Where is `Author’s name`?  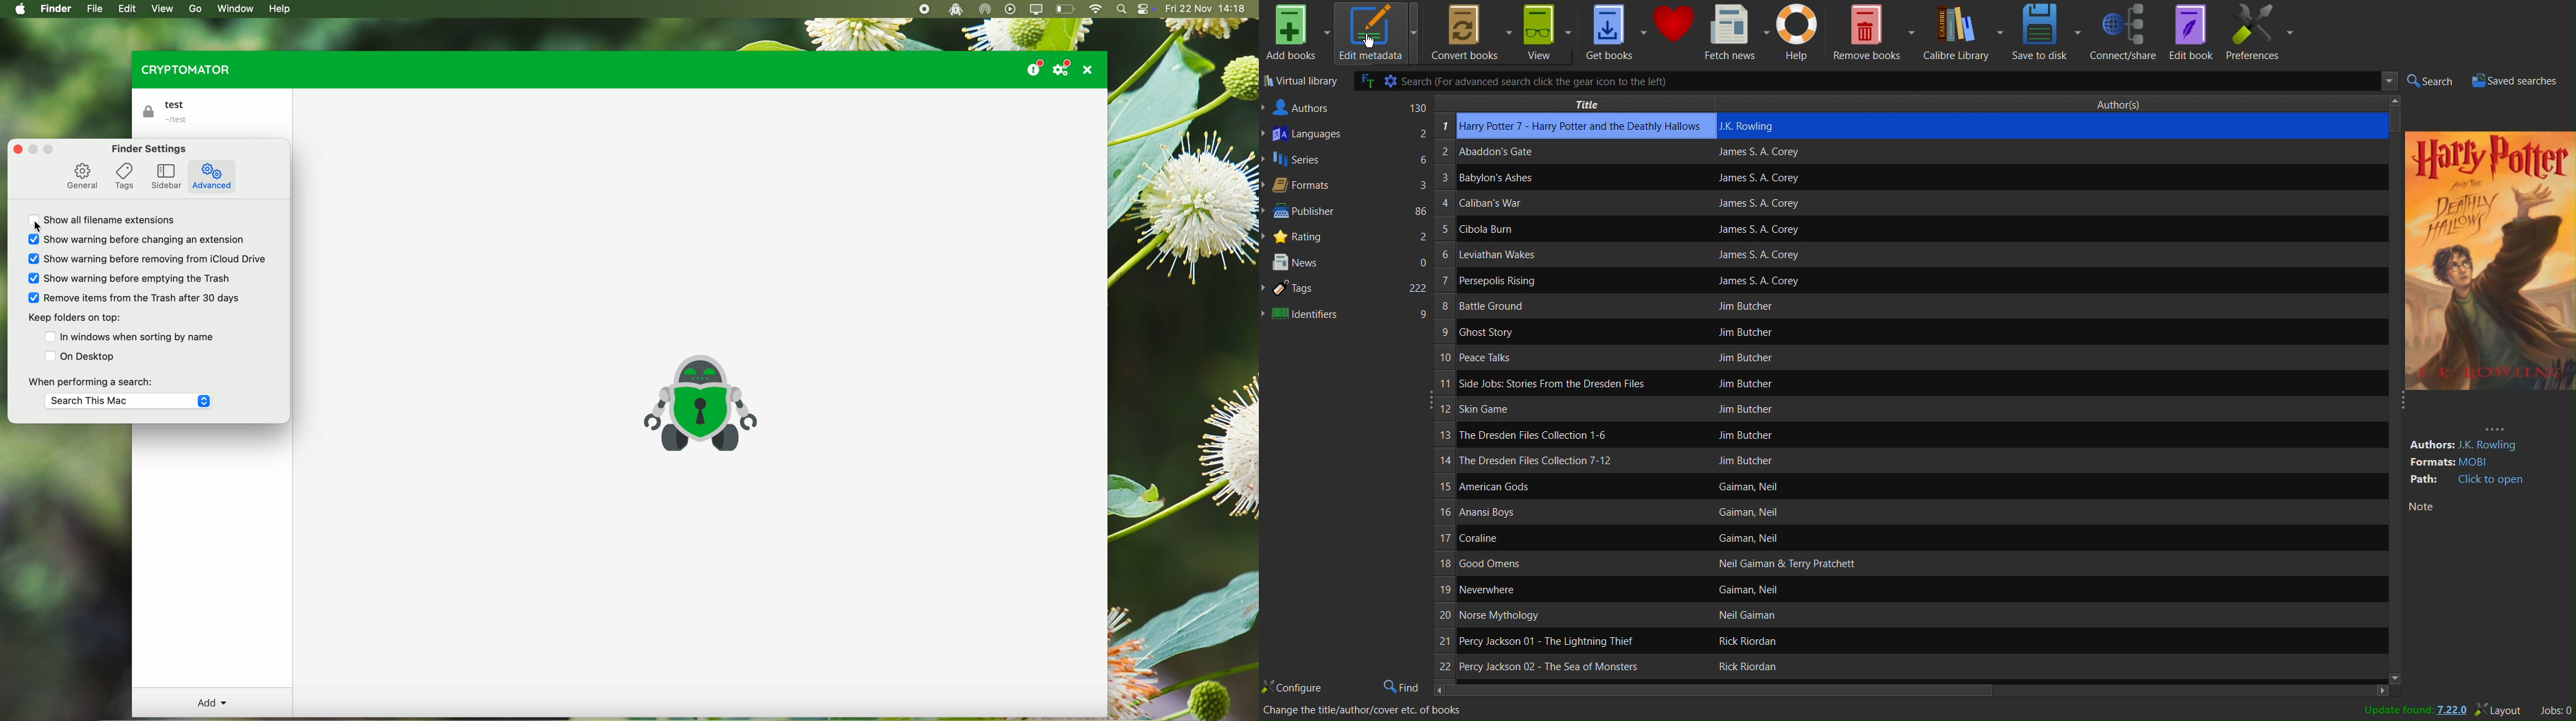
Author’s name is located at coordinates (1908, 332).